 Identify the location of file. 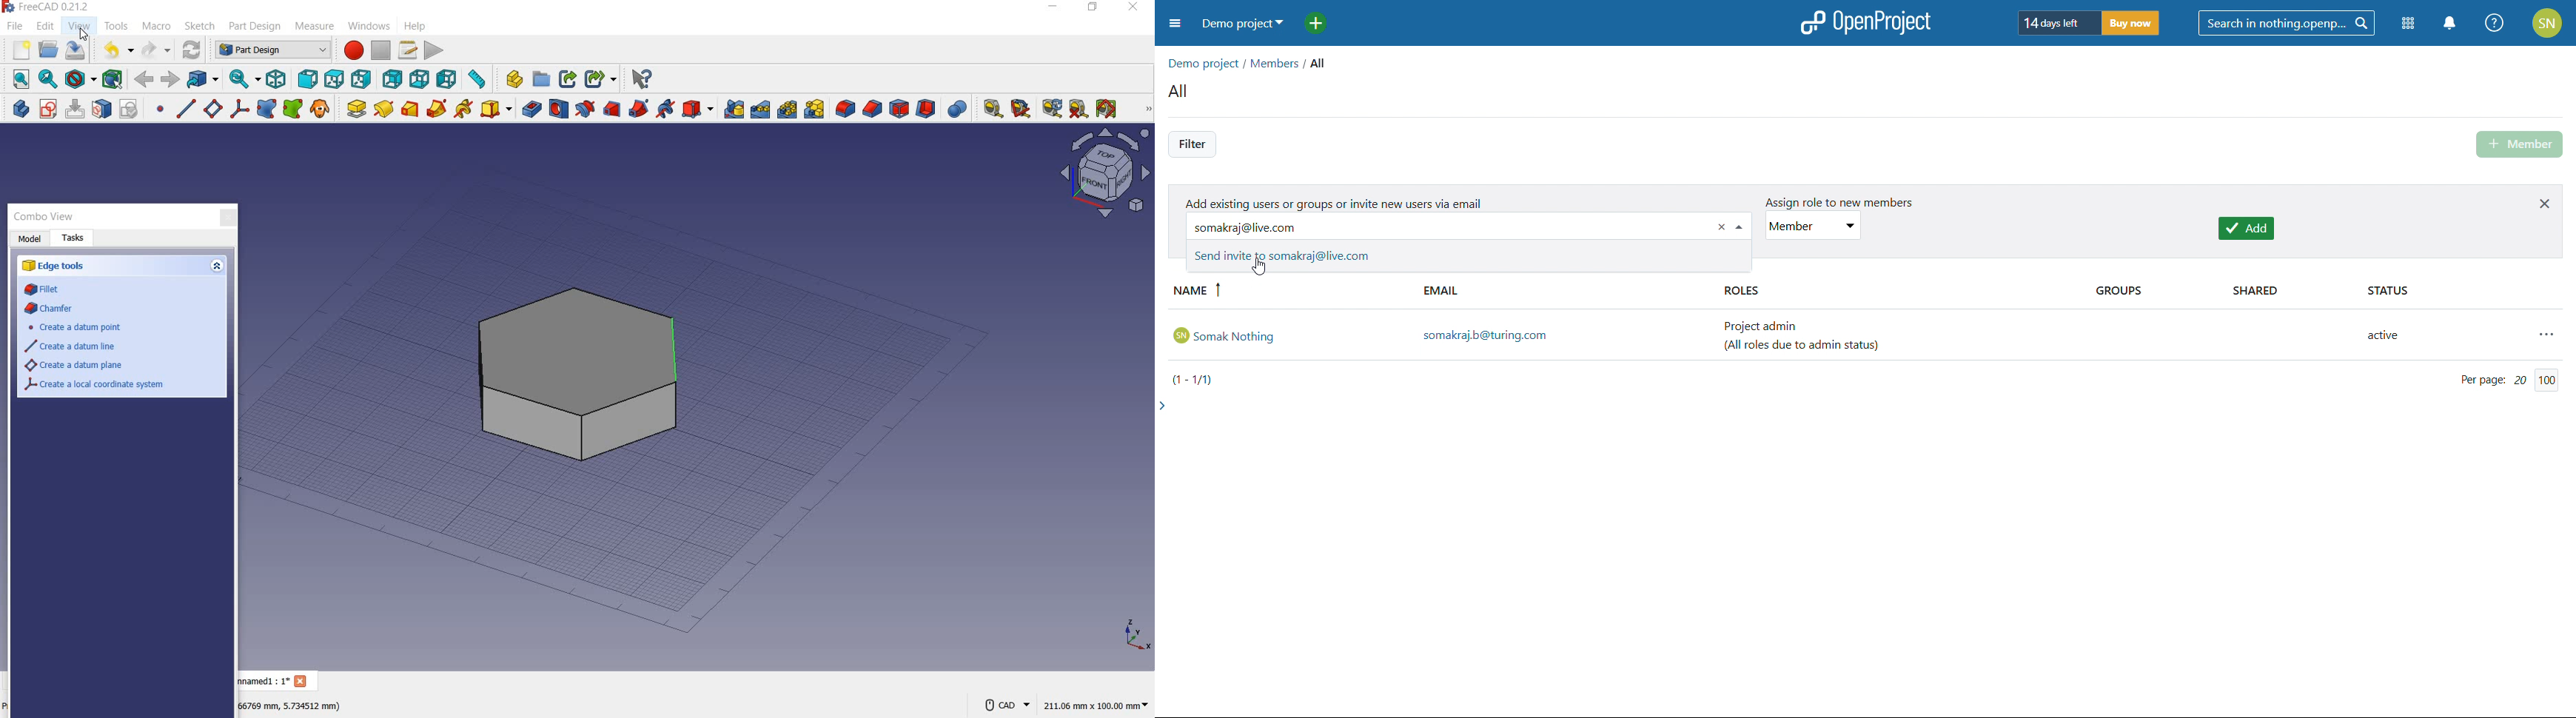
(13, 28).